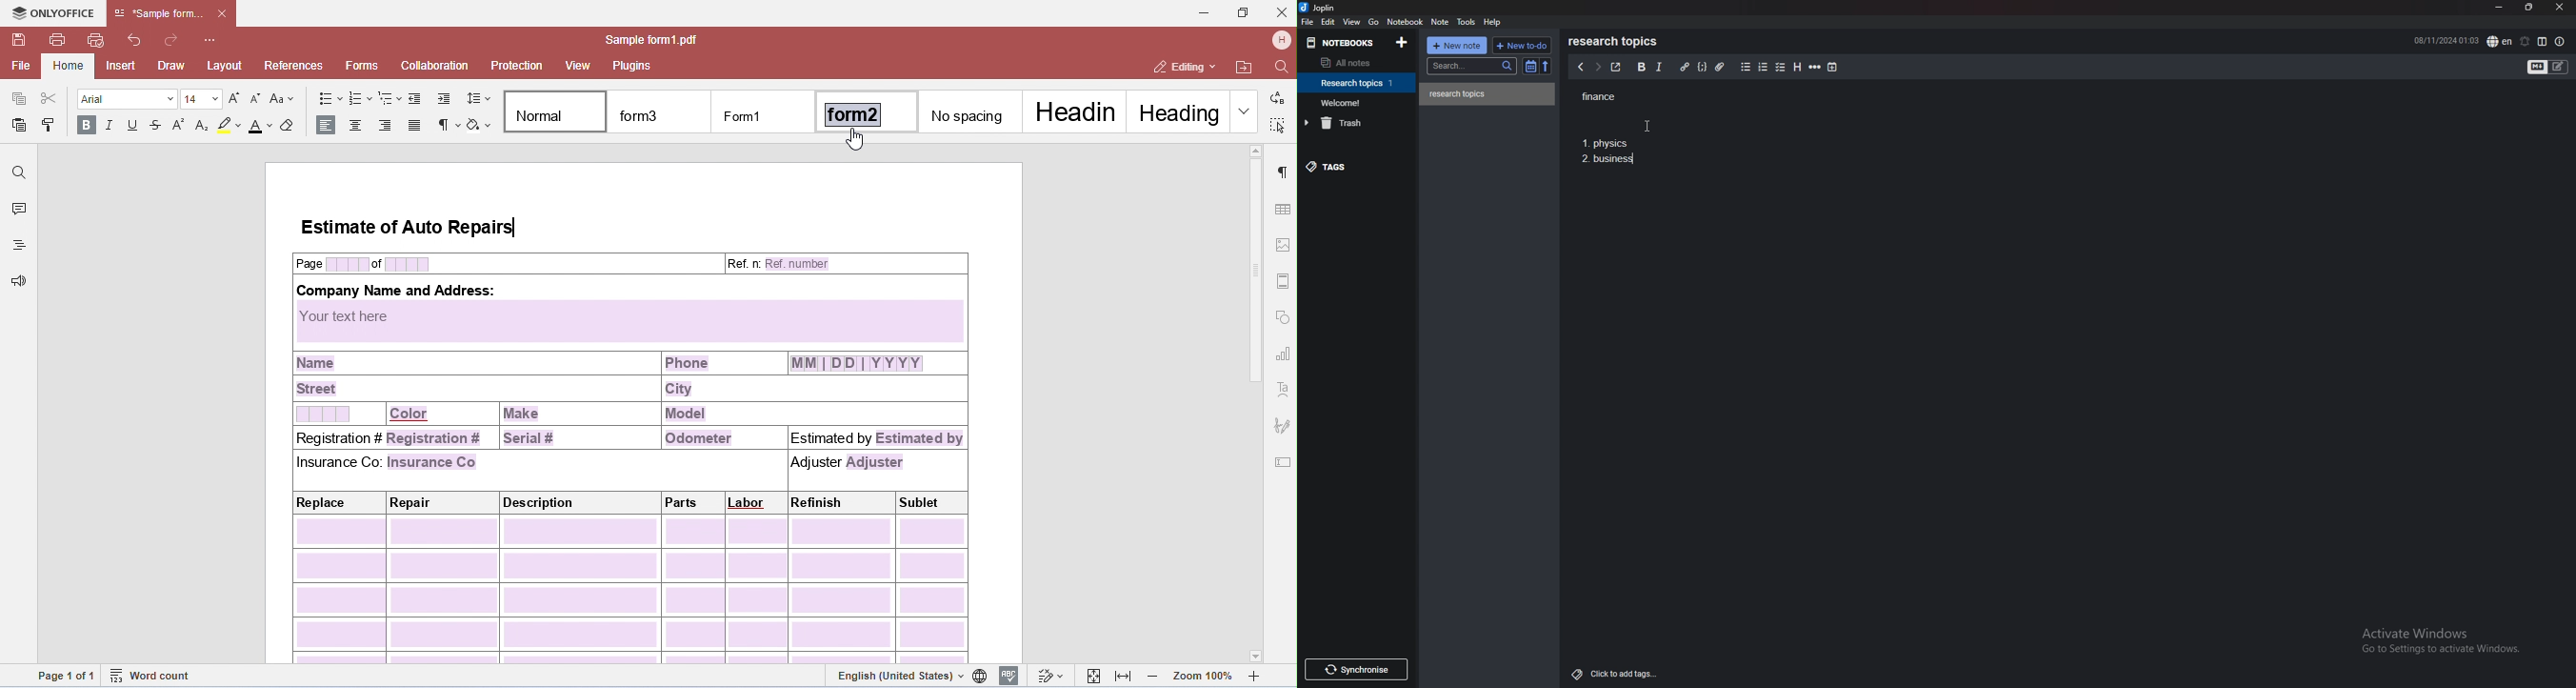  I want to click on bold, so click(1640, 67).